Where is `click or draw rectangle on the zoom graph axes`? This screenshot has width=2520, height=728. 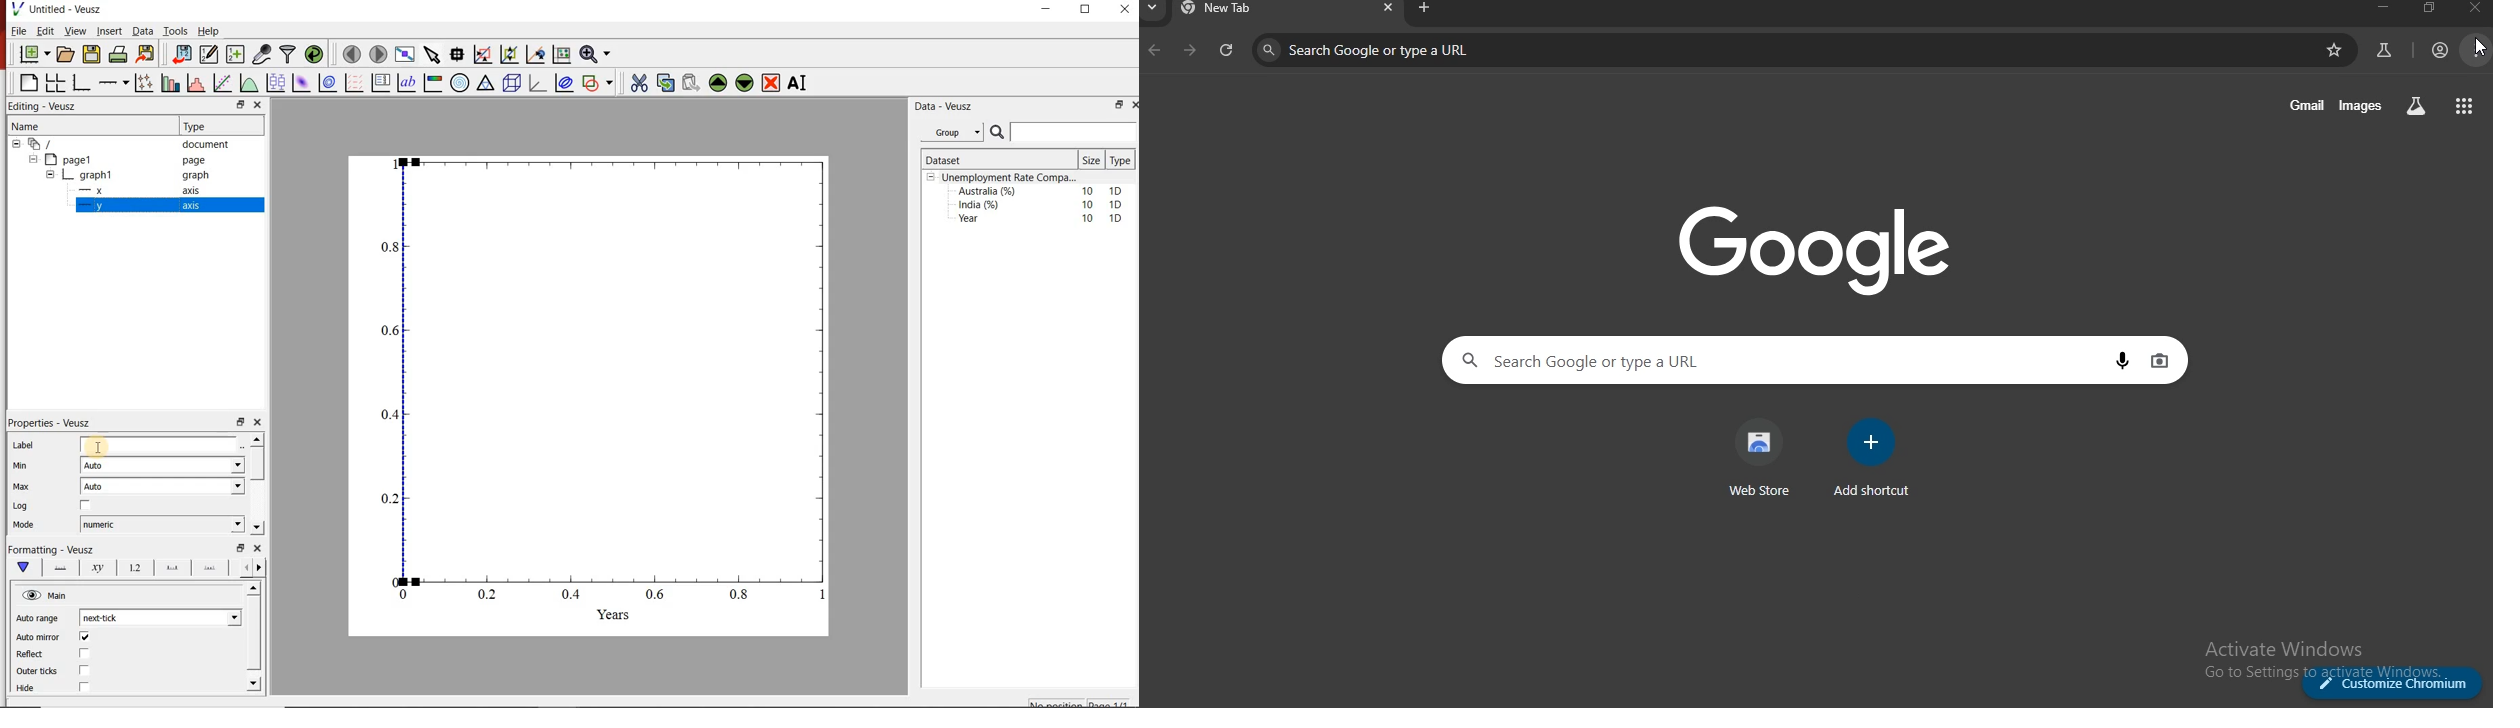 click or draw rectangle on the zoom graph axes is located at coordinates (484, 55).